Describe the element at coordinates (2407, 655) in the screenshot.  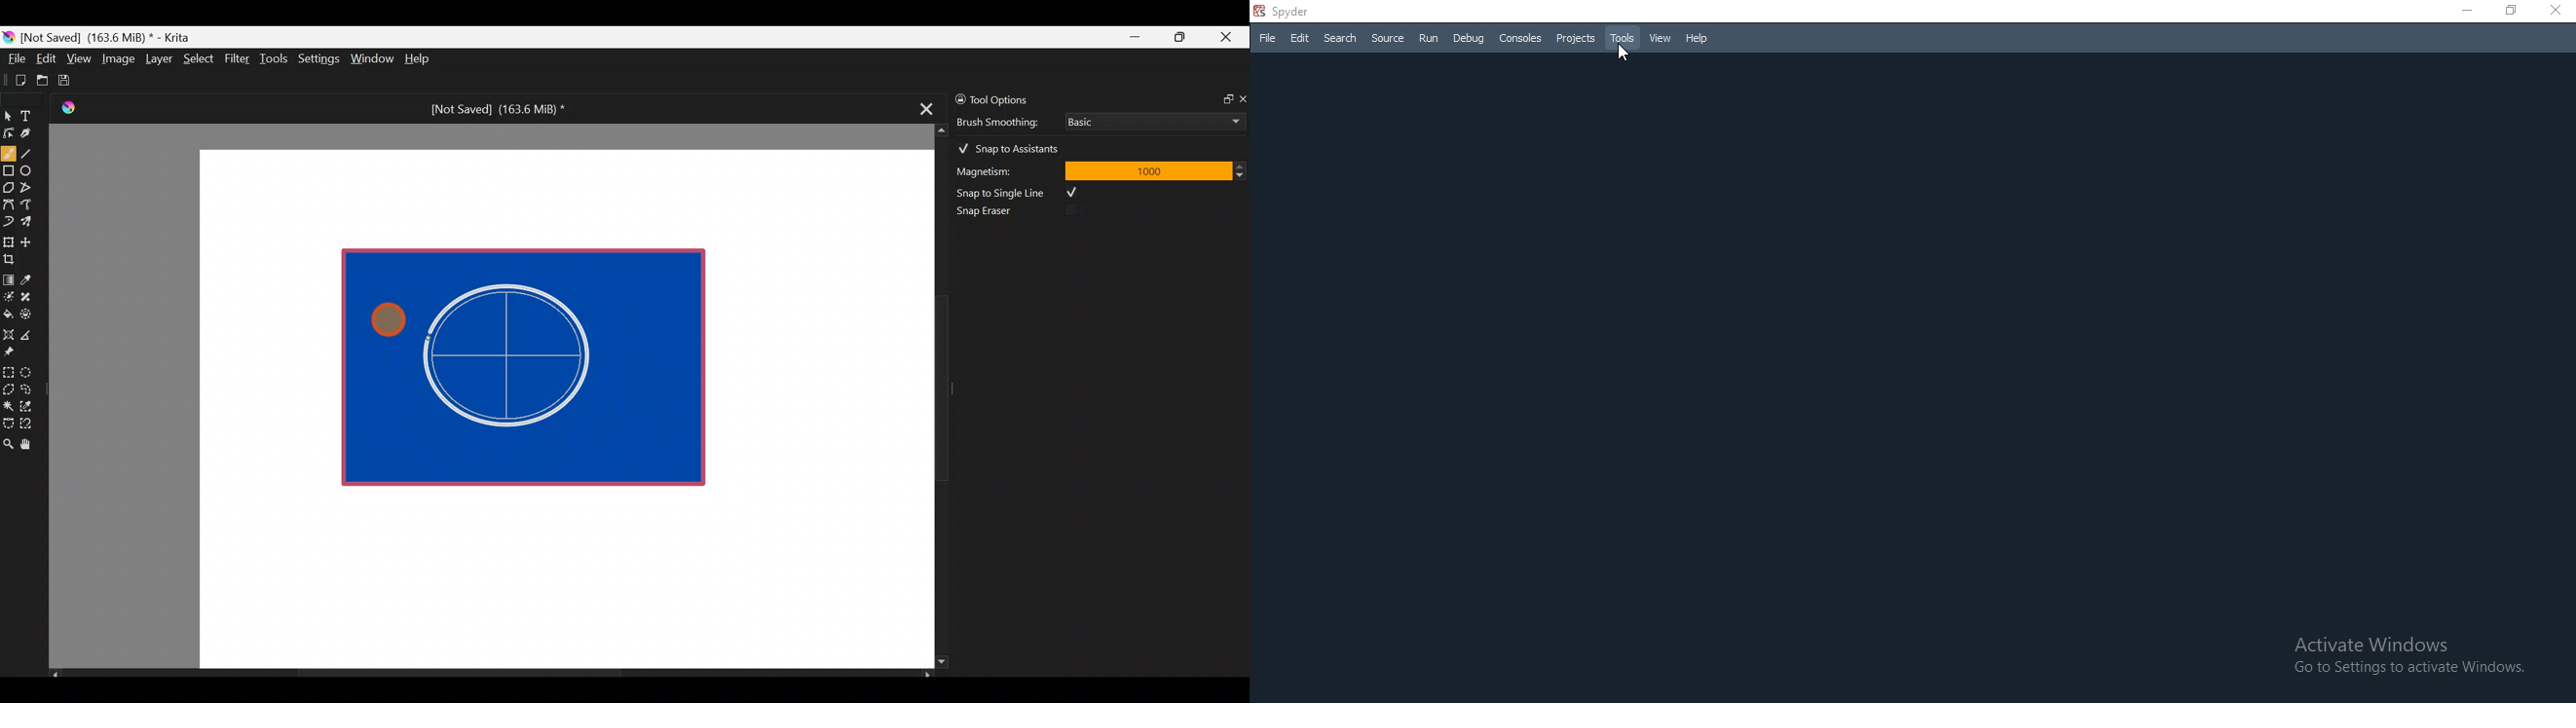
I see `Activate Windows
Go to Settings to activate Windows` at that location.